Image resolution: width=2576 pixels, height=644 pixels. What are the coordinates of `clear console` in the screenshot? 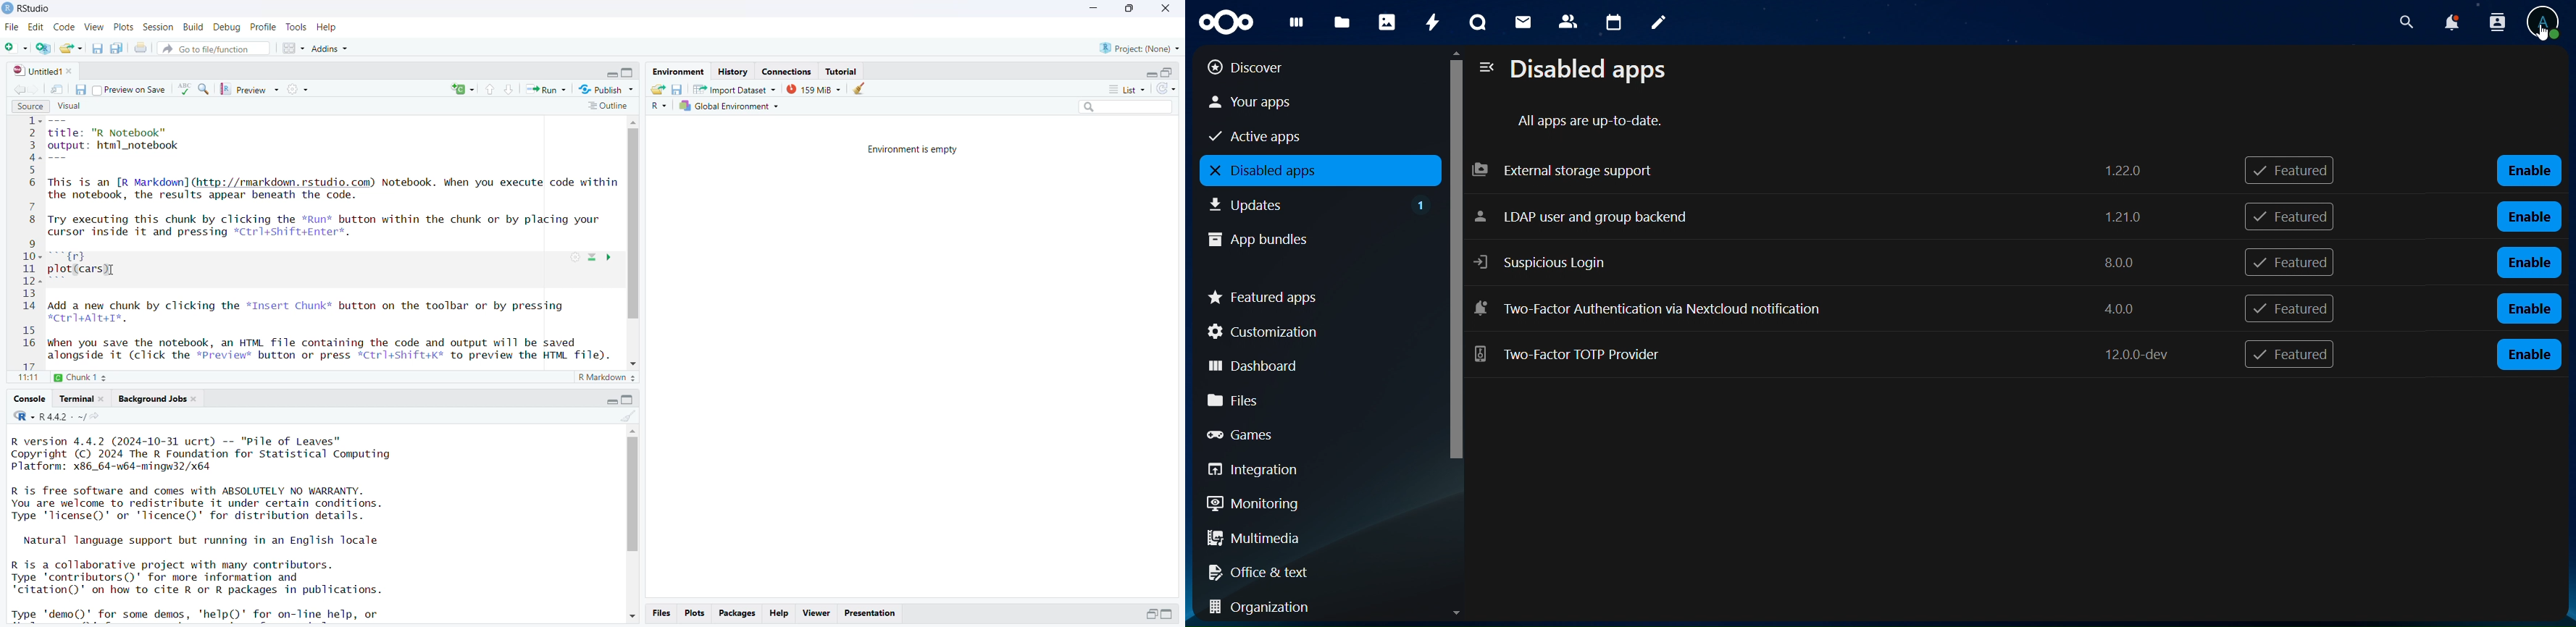 It's located at (629, 415).